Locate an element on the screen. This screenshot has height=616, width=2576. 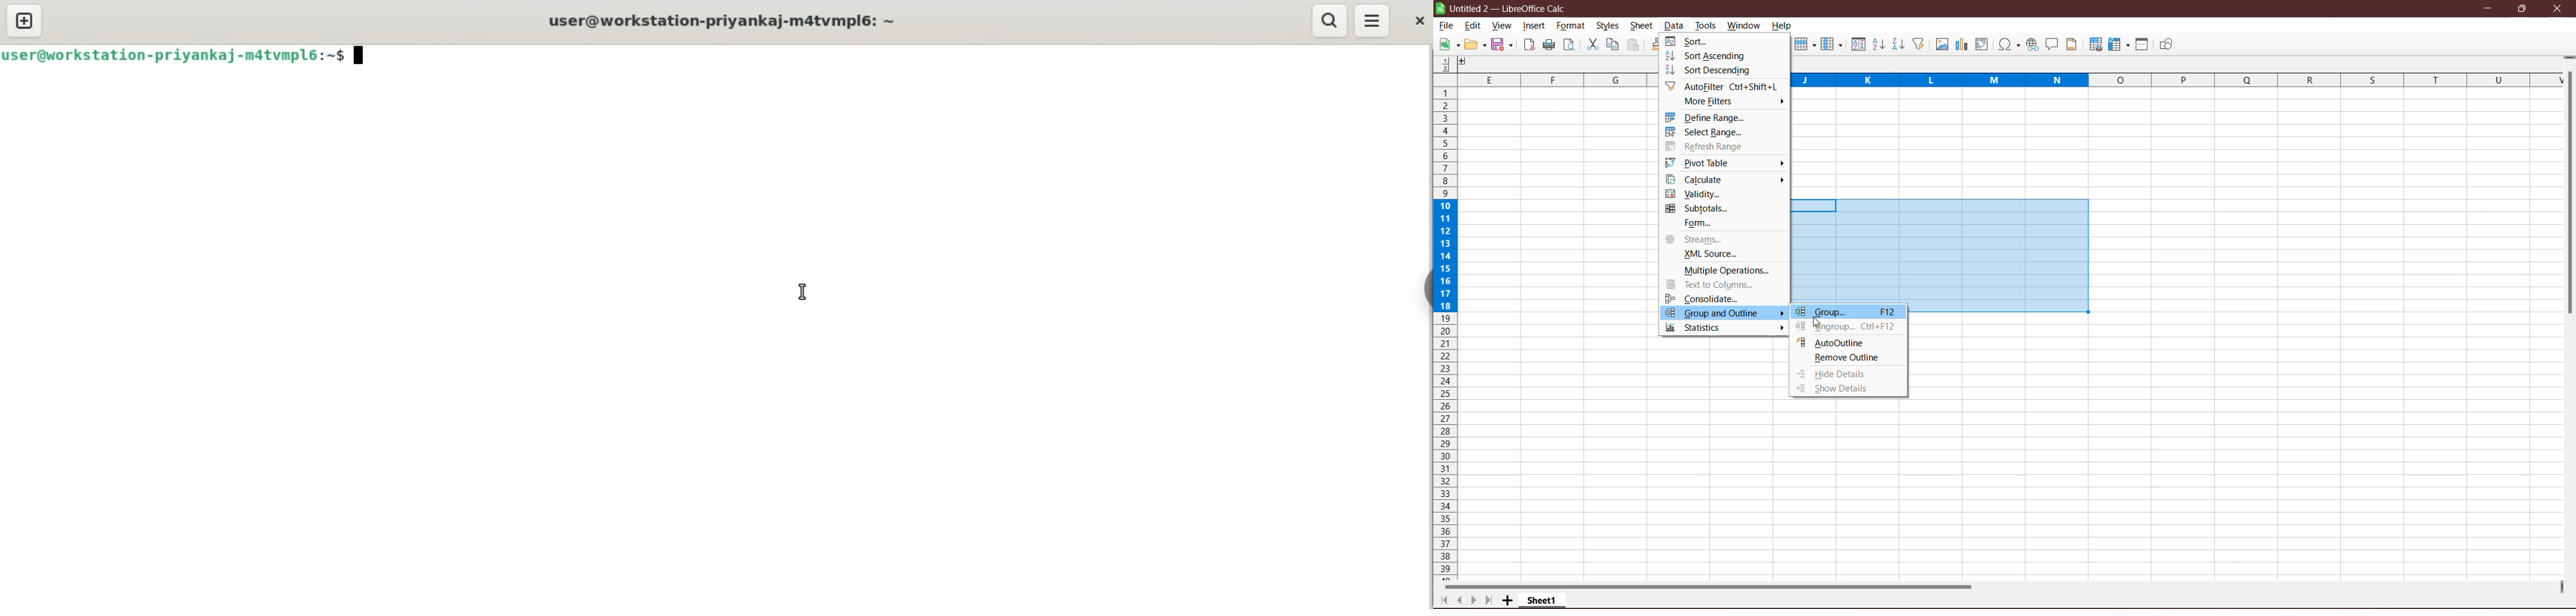
Freeze Rows and Columns is located at coordinates (2120, 45).